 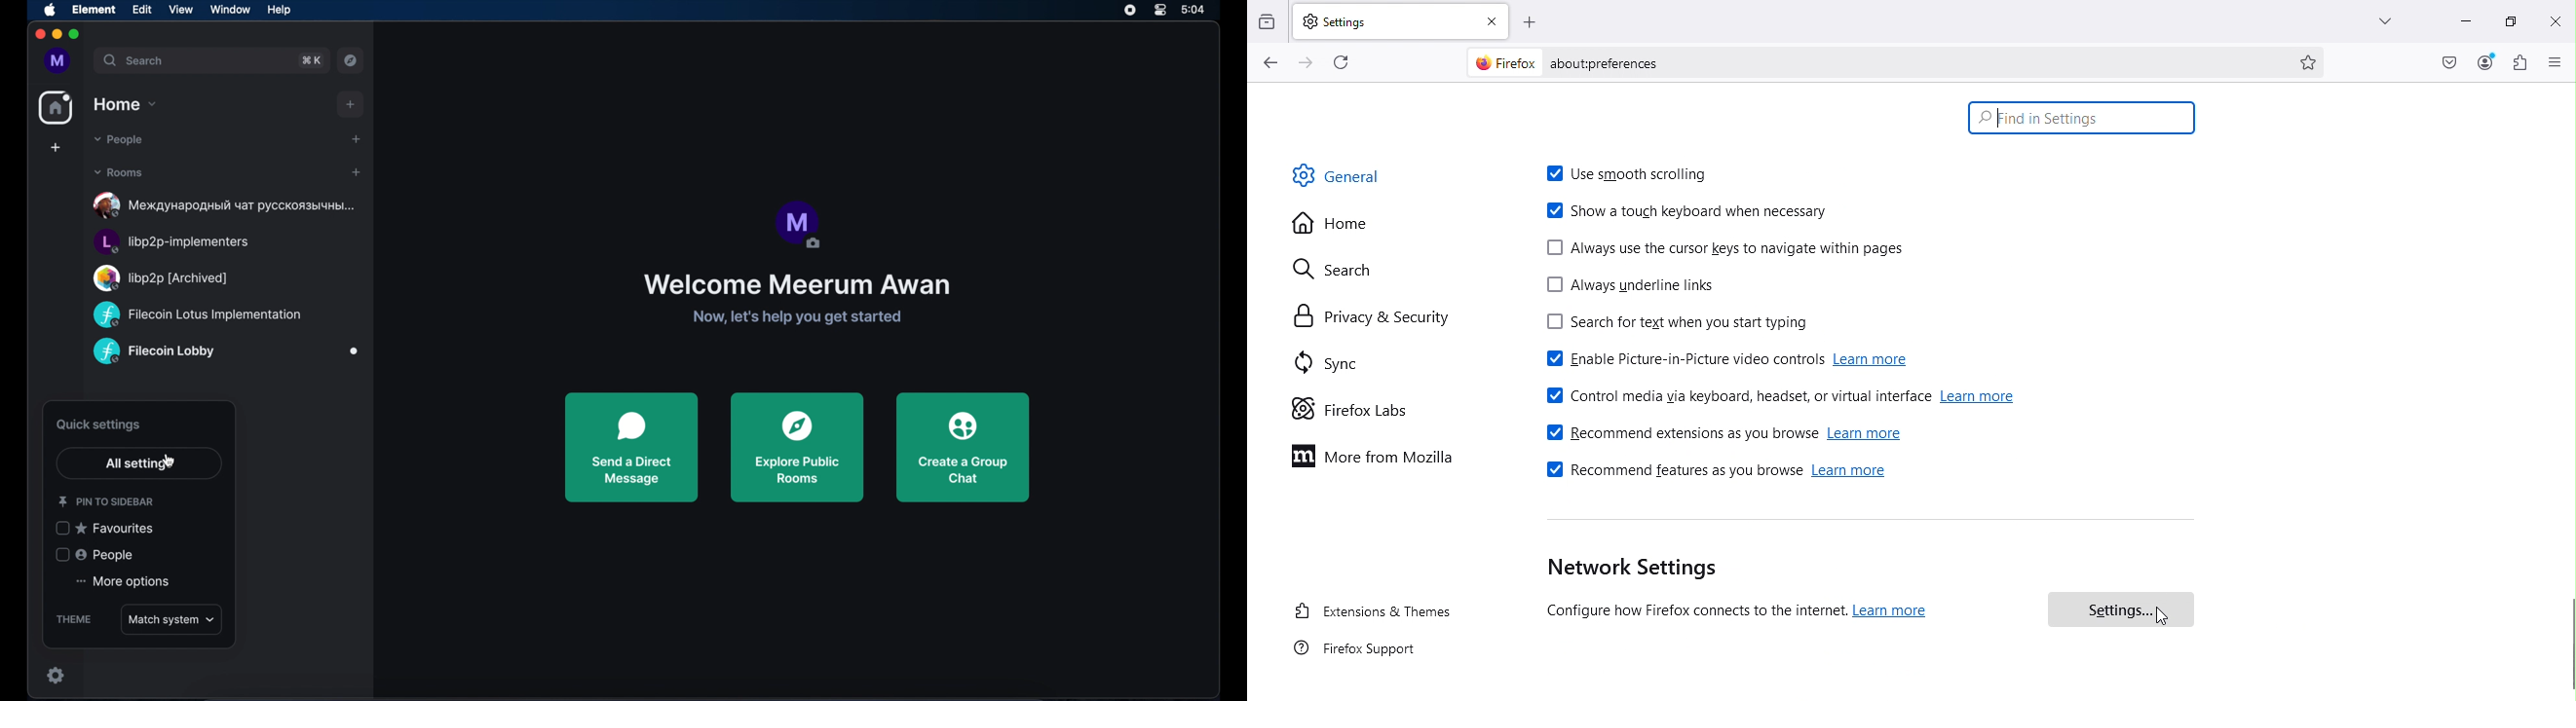 I want to click on move down, so click(x=2567, y=696).